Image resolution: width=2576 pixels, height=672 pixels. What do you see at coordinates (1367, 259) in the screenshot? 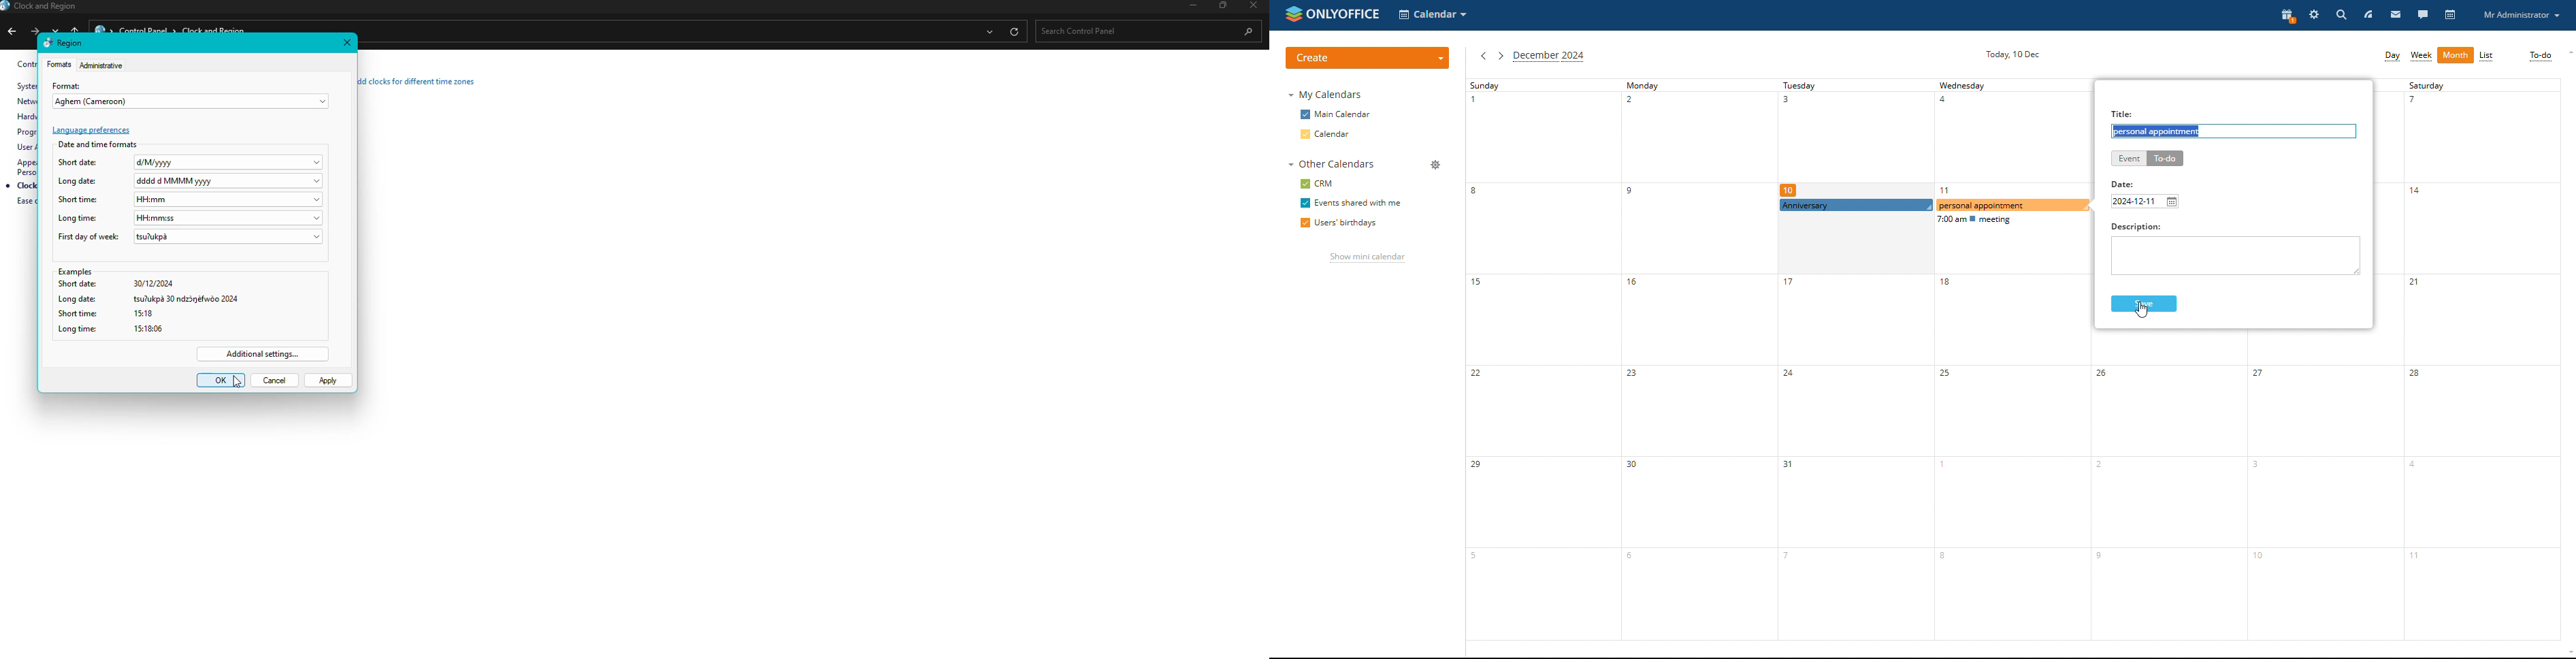
I see `show mini calendar` at bounding box center [1367, 259].